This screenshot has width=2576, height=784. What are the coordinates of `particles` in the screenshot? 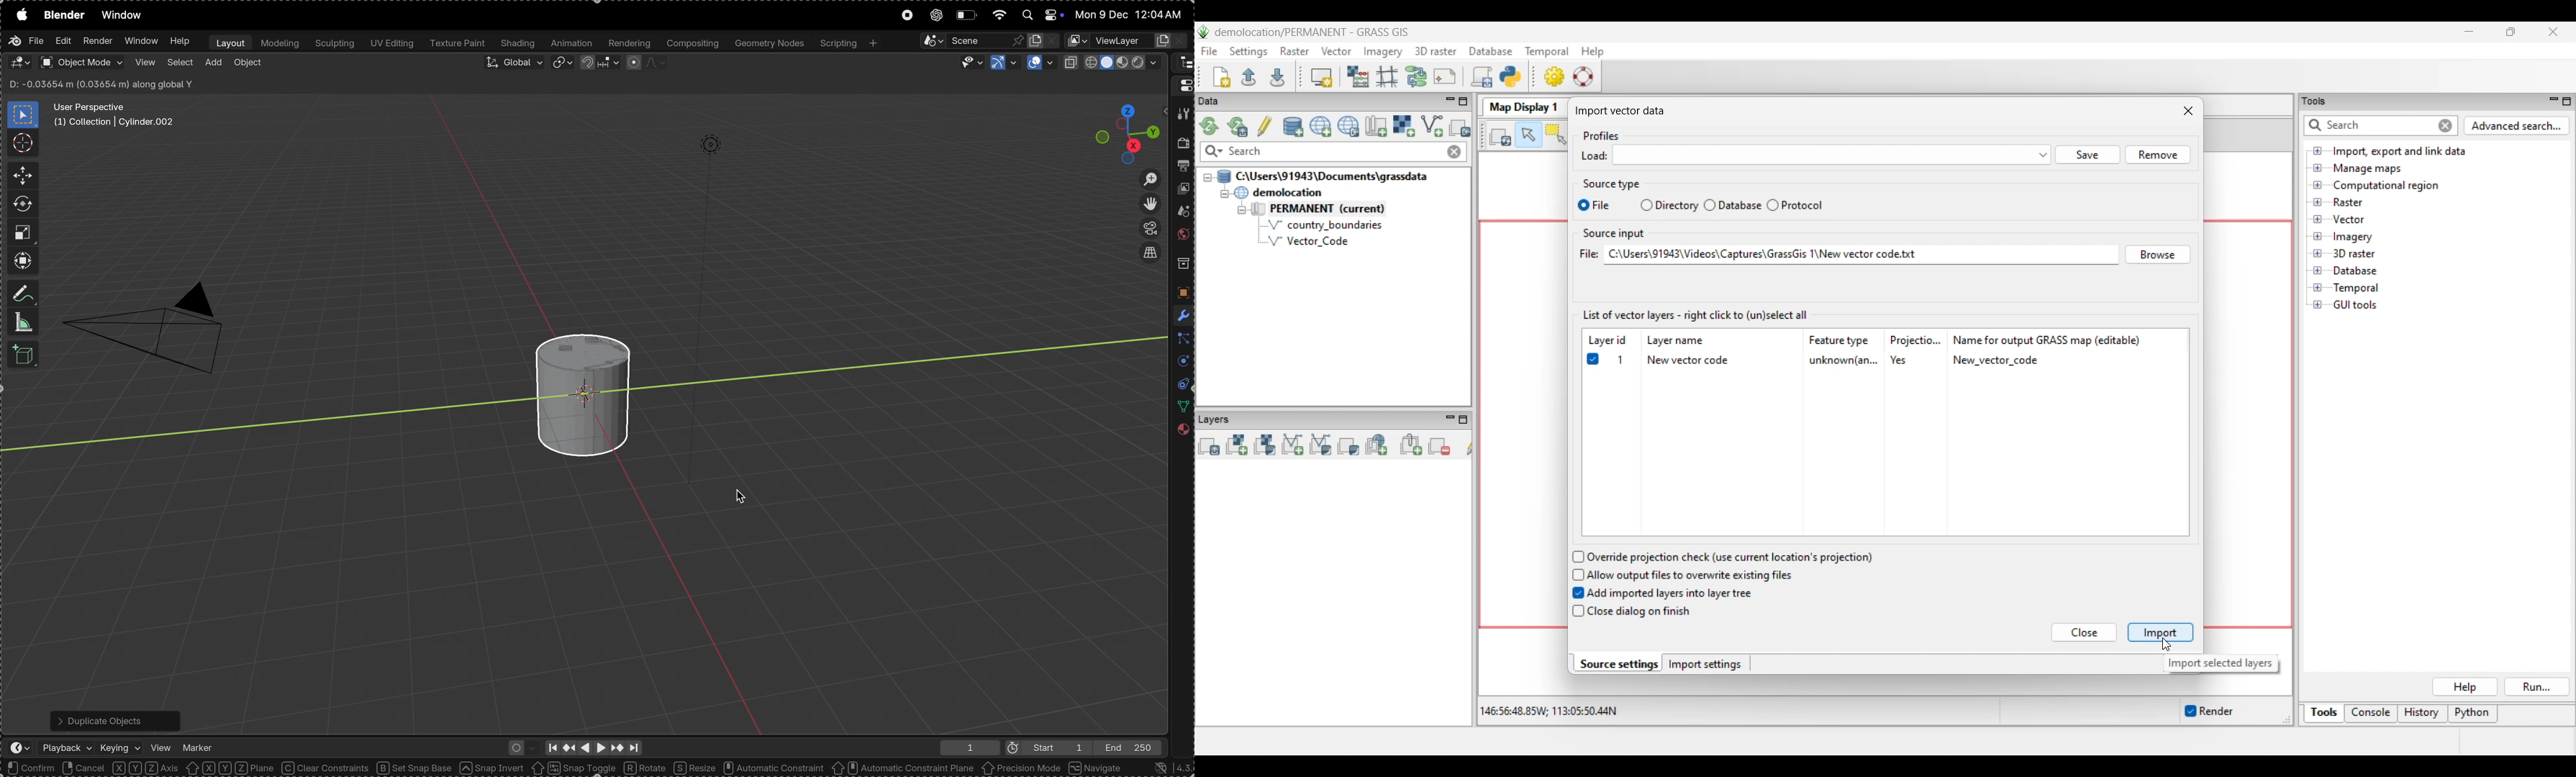 It's located at (1182, 339).